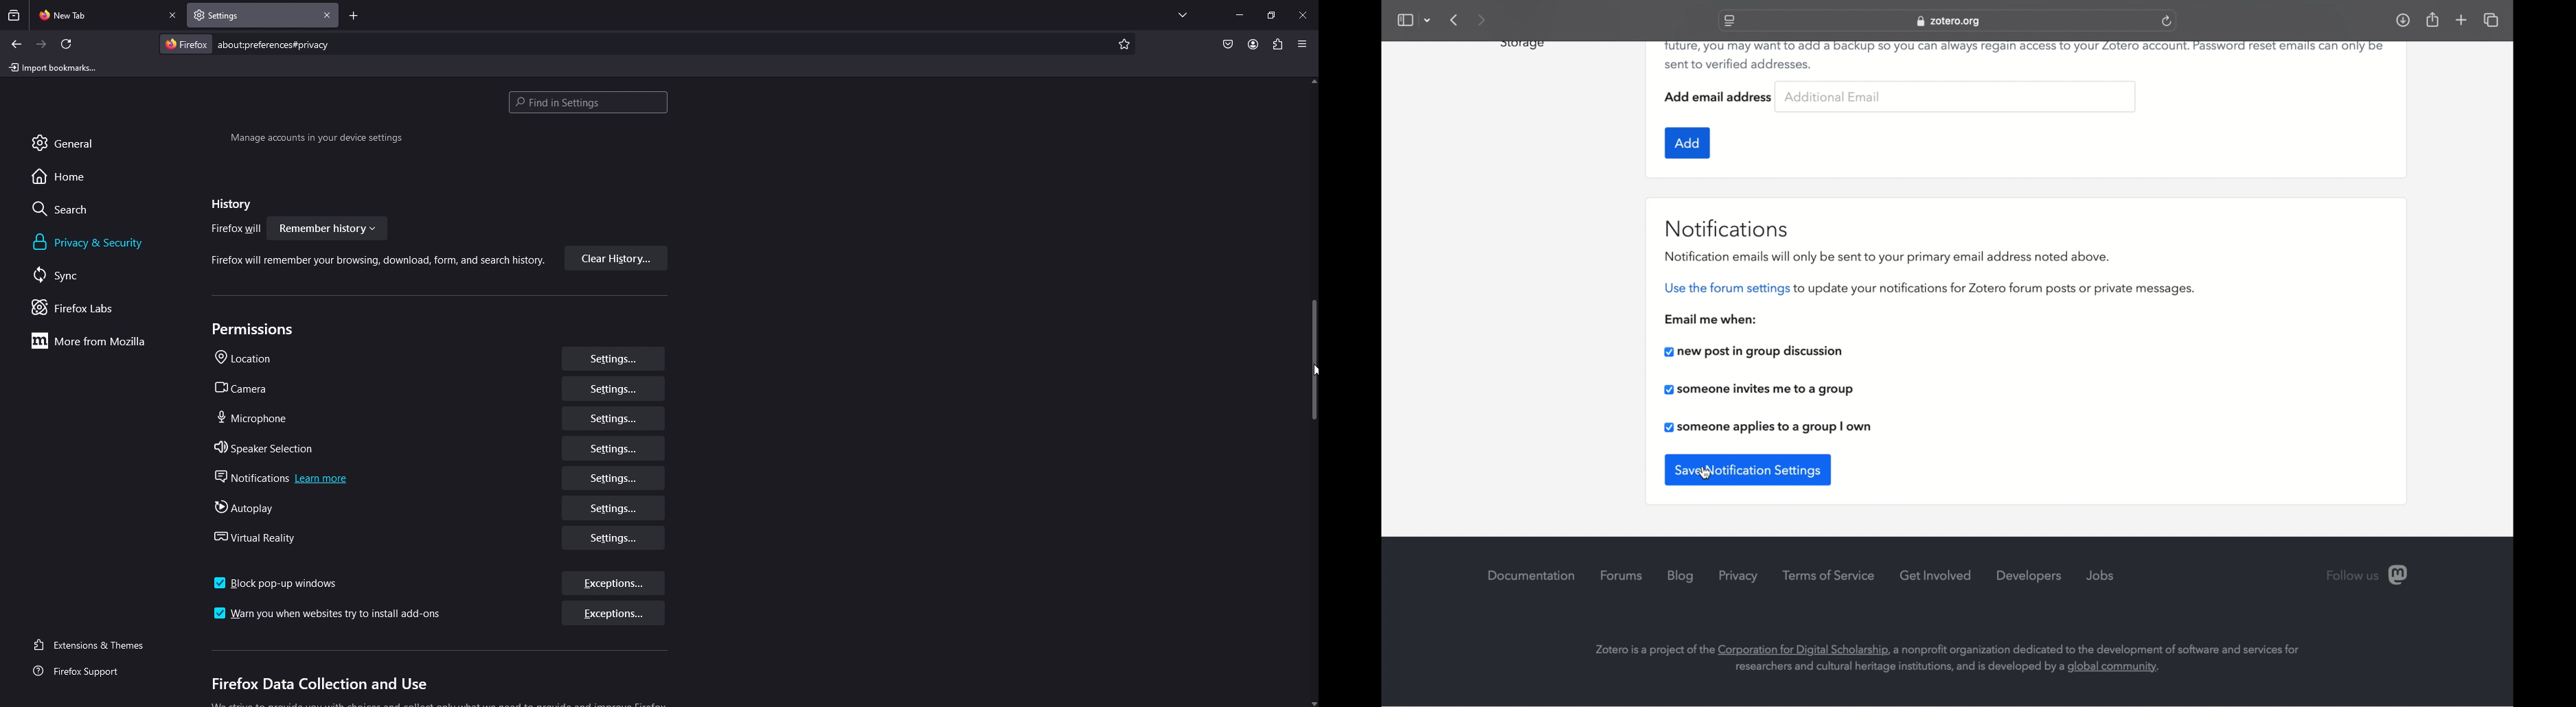  Describe the element at coordinates (1752, 351) in the screenshot. I see `new post in group discussion` at that location.